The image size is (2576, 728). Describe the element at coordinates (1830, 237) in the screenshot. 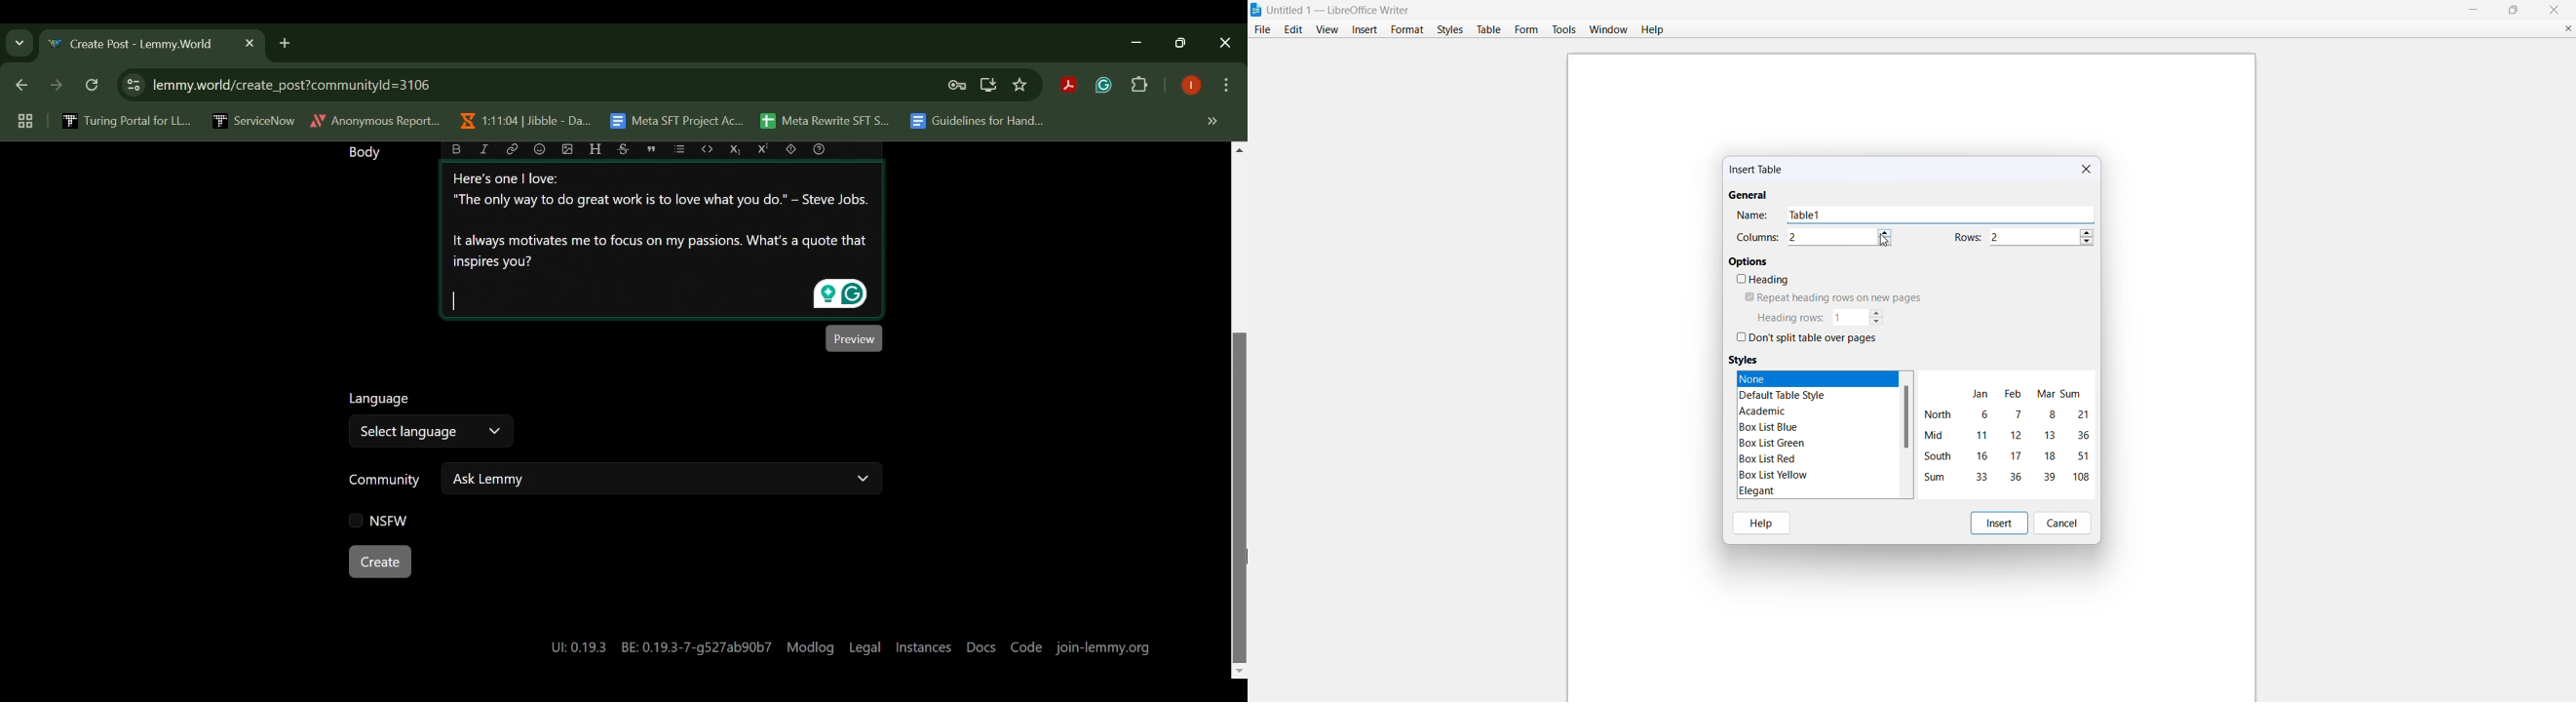

I see `number of columns 2` at that location.